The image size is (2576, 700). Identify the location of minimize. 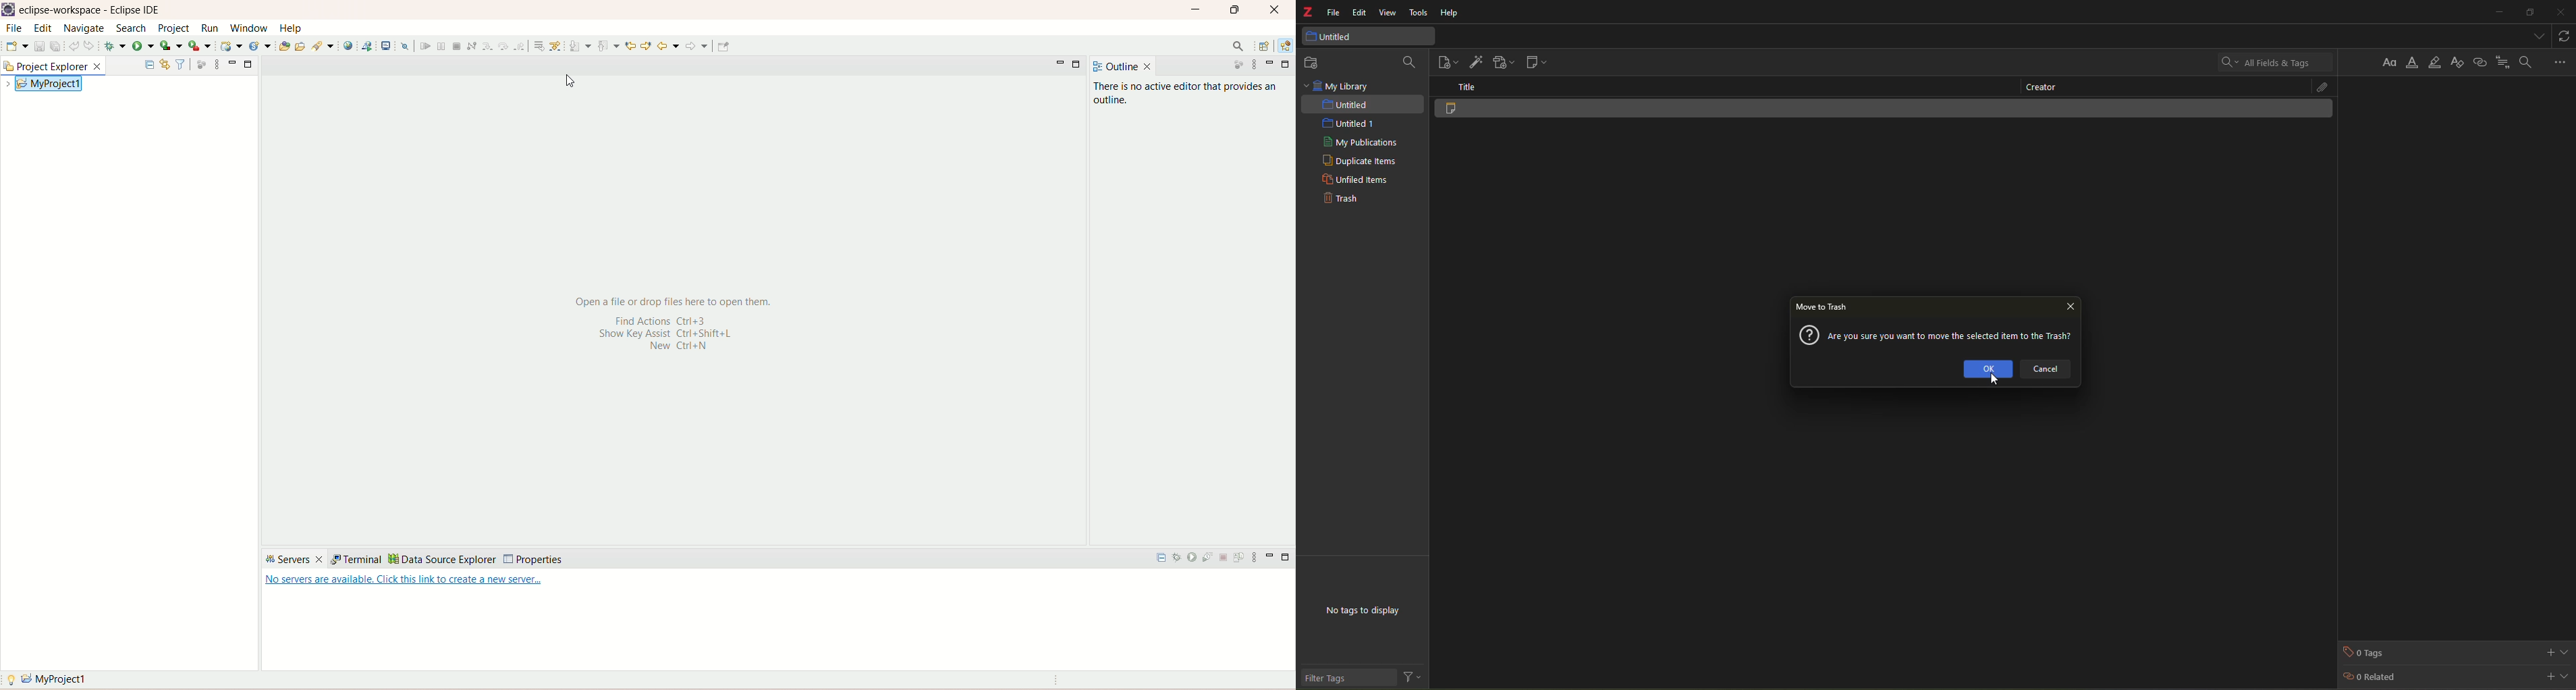
(1197, 9).